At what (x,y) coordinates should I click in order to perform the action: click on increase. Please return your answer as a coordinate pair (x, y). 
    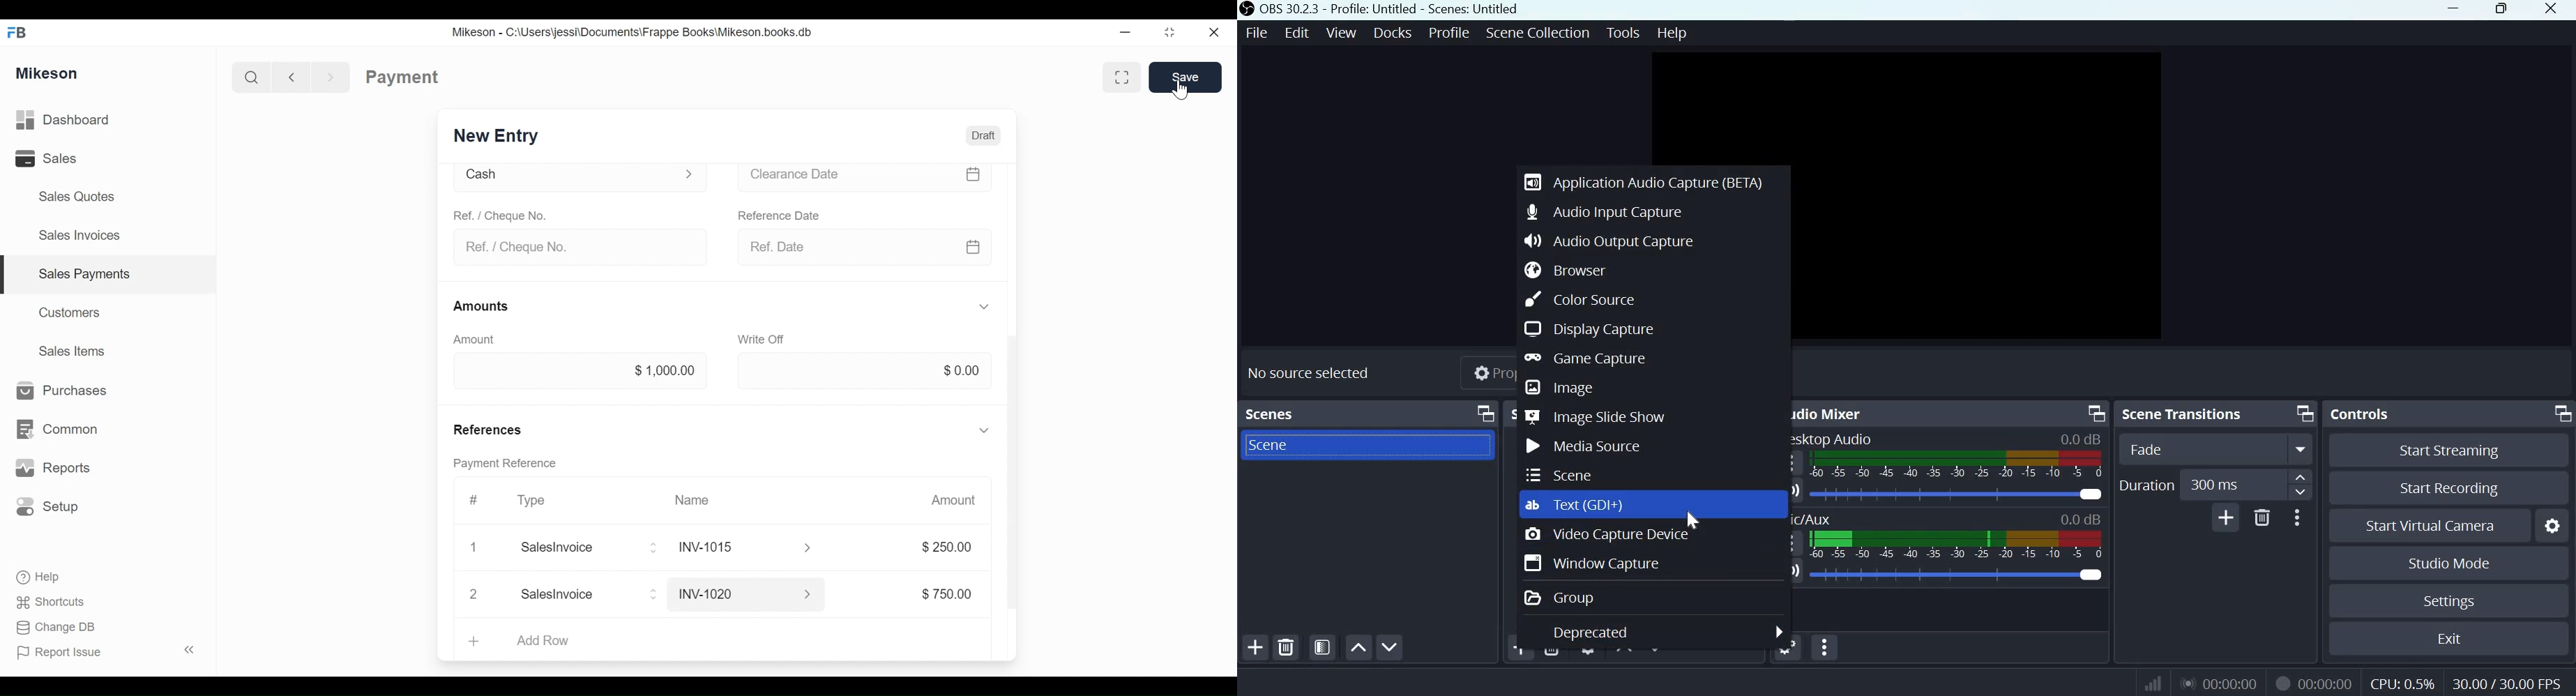
    Looking at the image, I should click on (2301, 477).